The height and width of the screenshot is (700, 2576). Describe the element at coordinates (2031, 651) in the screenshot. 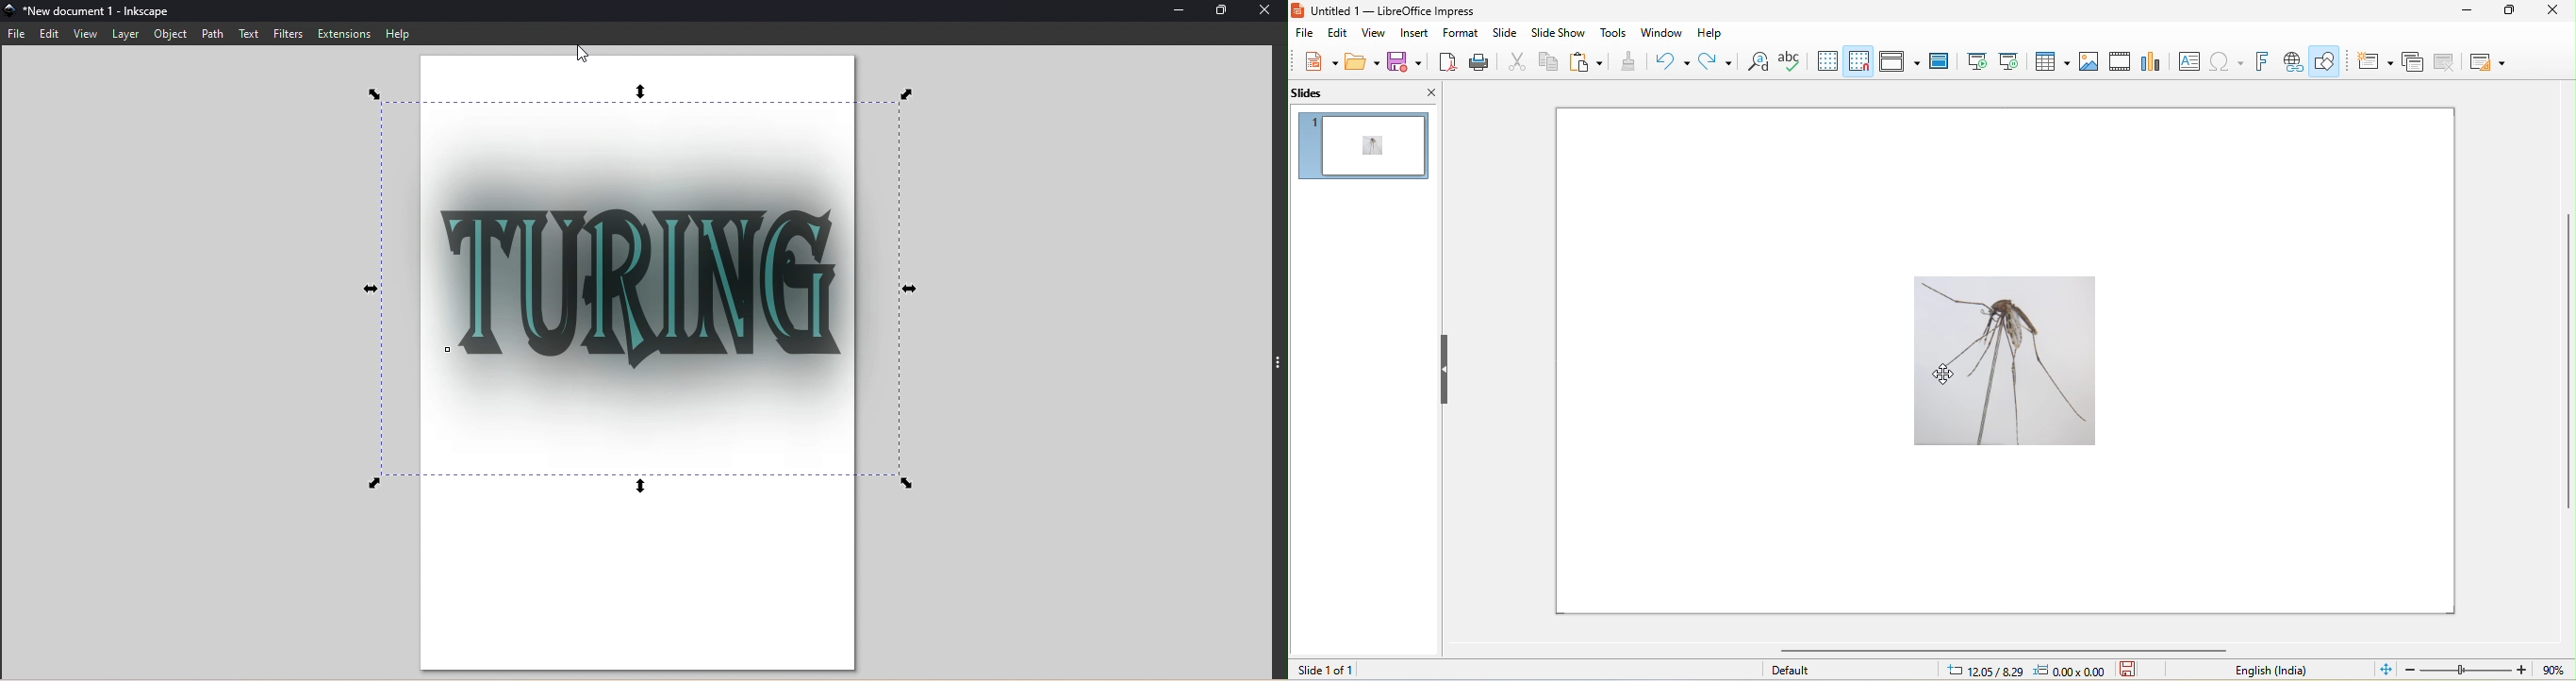

I see `horizontal scroll` at that location.